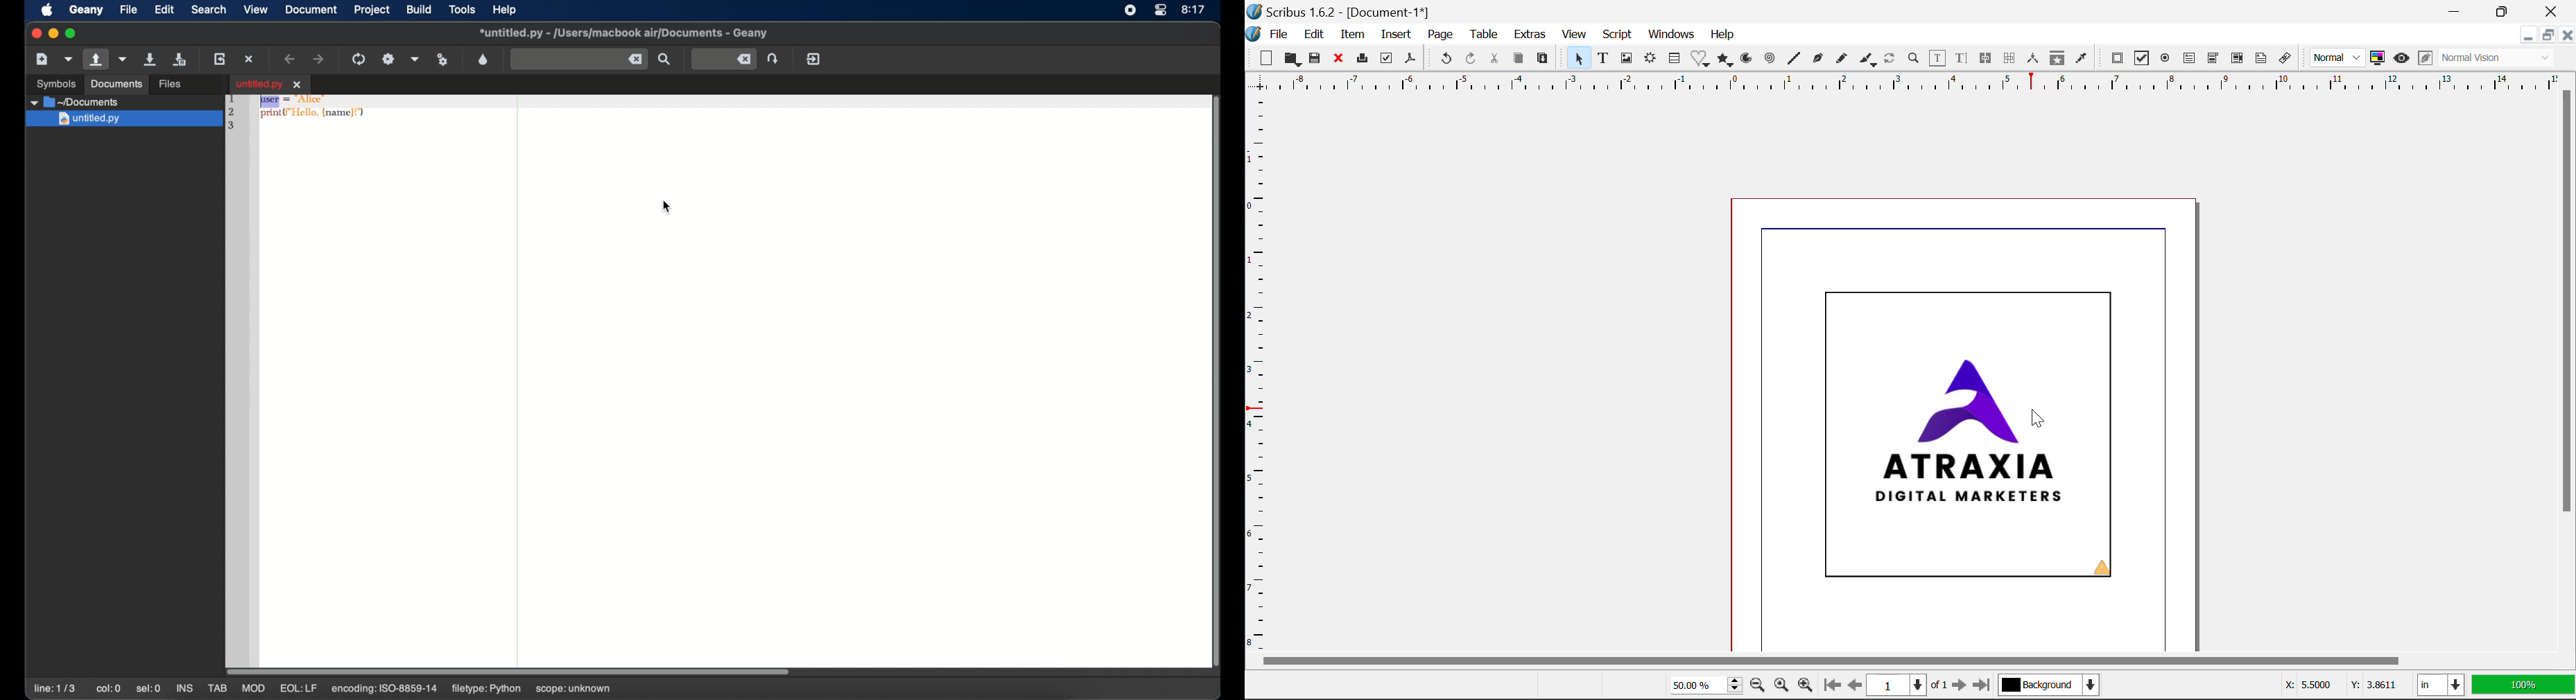 This screenshot has height=700, width=2576. Describe the element at coordinates (1353, 35) in the screenshot. I see `Item` at that location.